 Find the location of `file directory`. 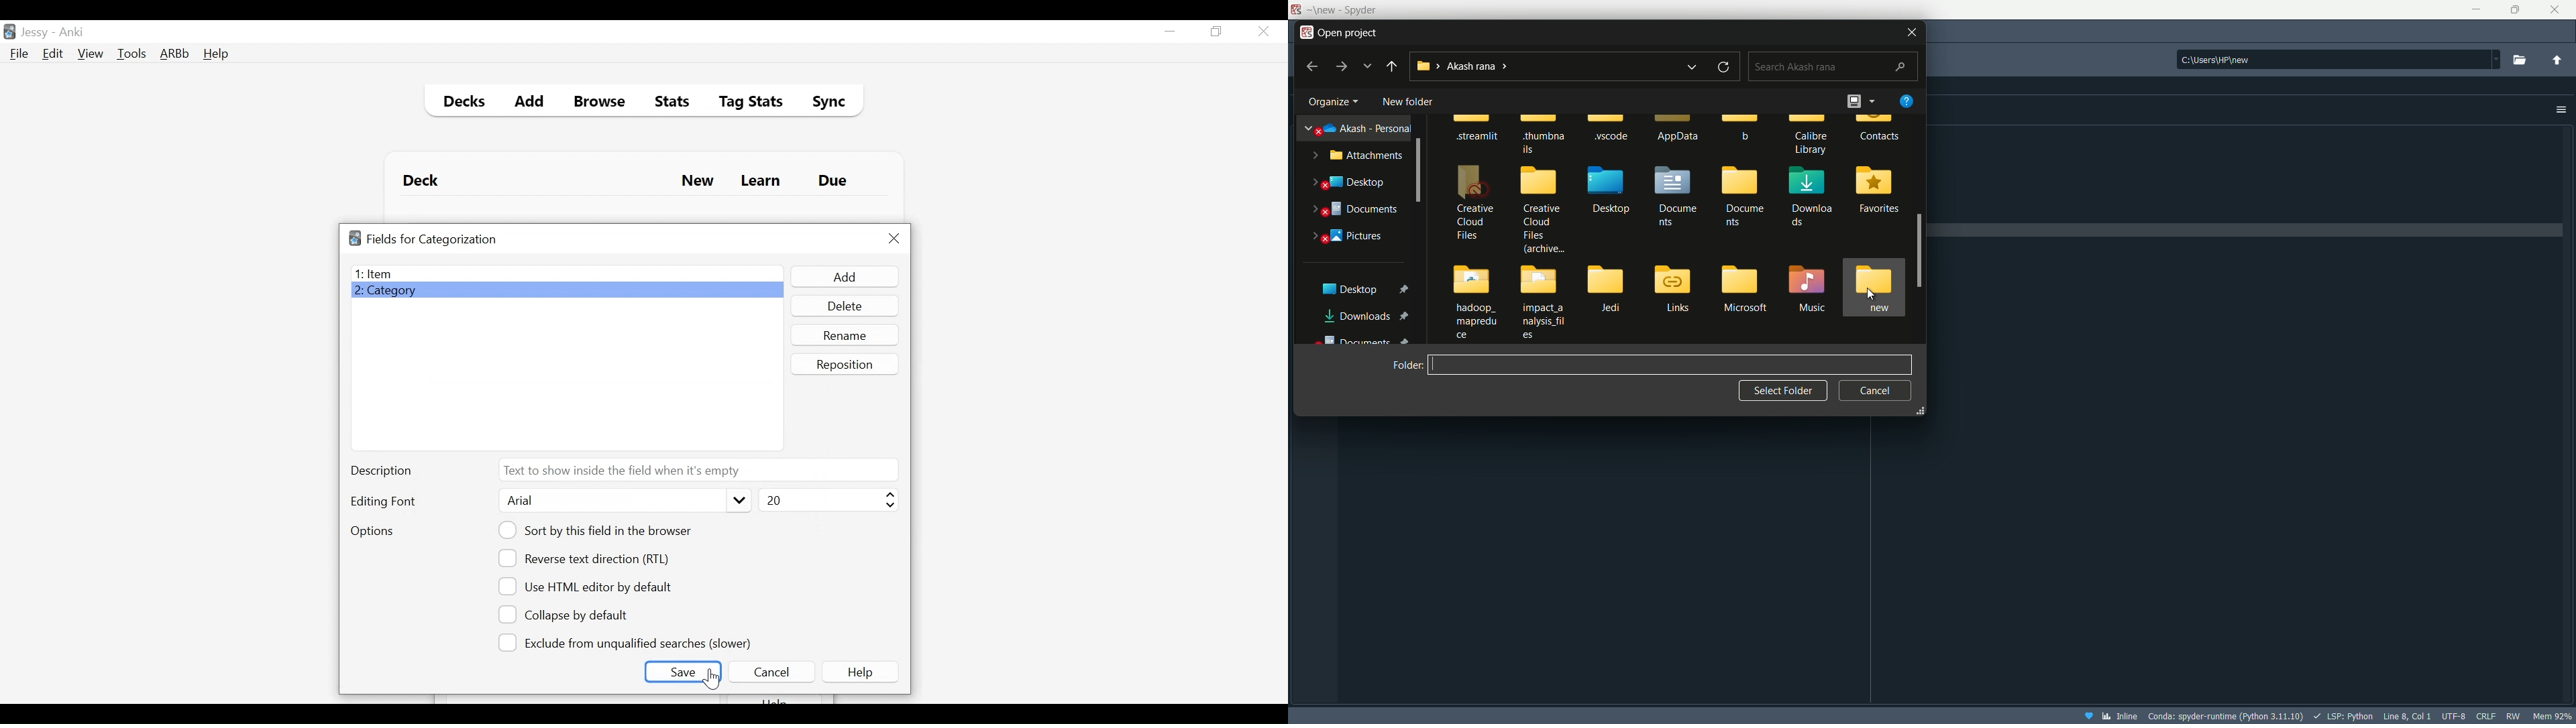

file directory is located at coordinates (2338, 57).